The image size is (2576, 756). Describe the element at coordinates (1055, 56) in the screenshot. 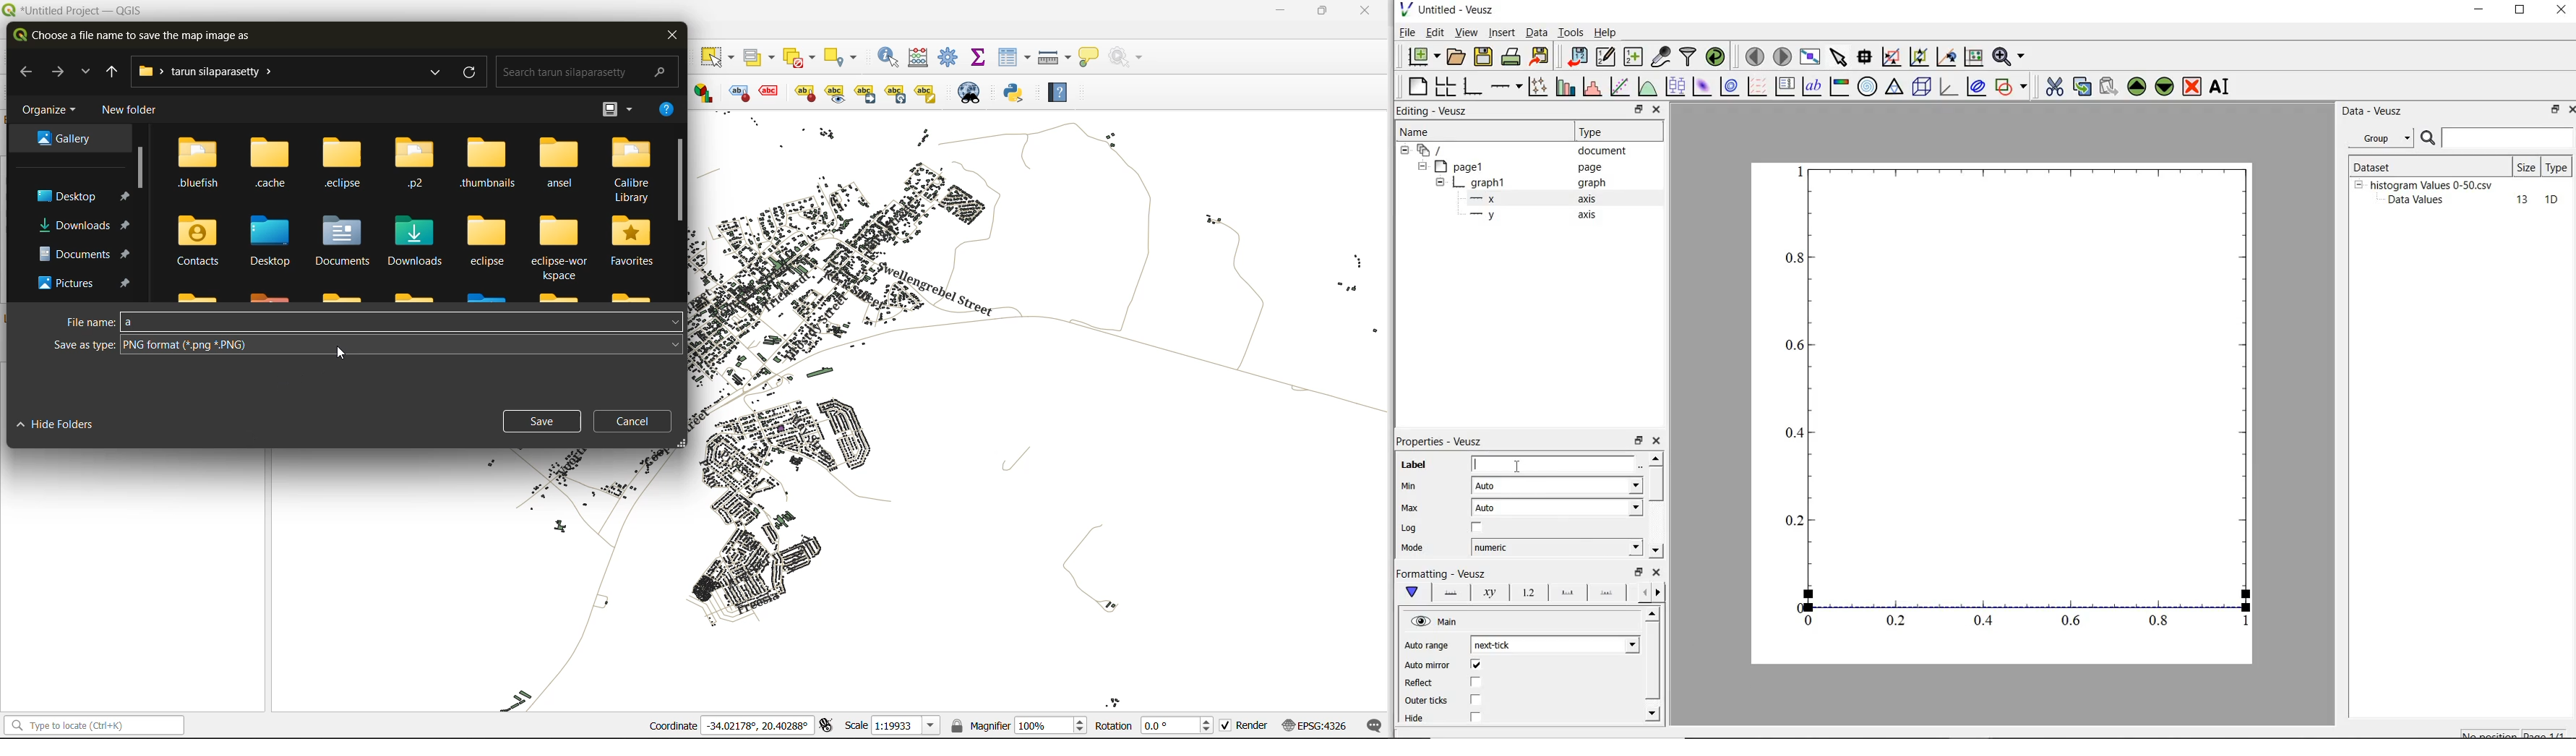

I see `measure line` at that location.